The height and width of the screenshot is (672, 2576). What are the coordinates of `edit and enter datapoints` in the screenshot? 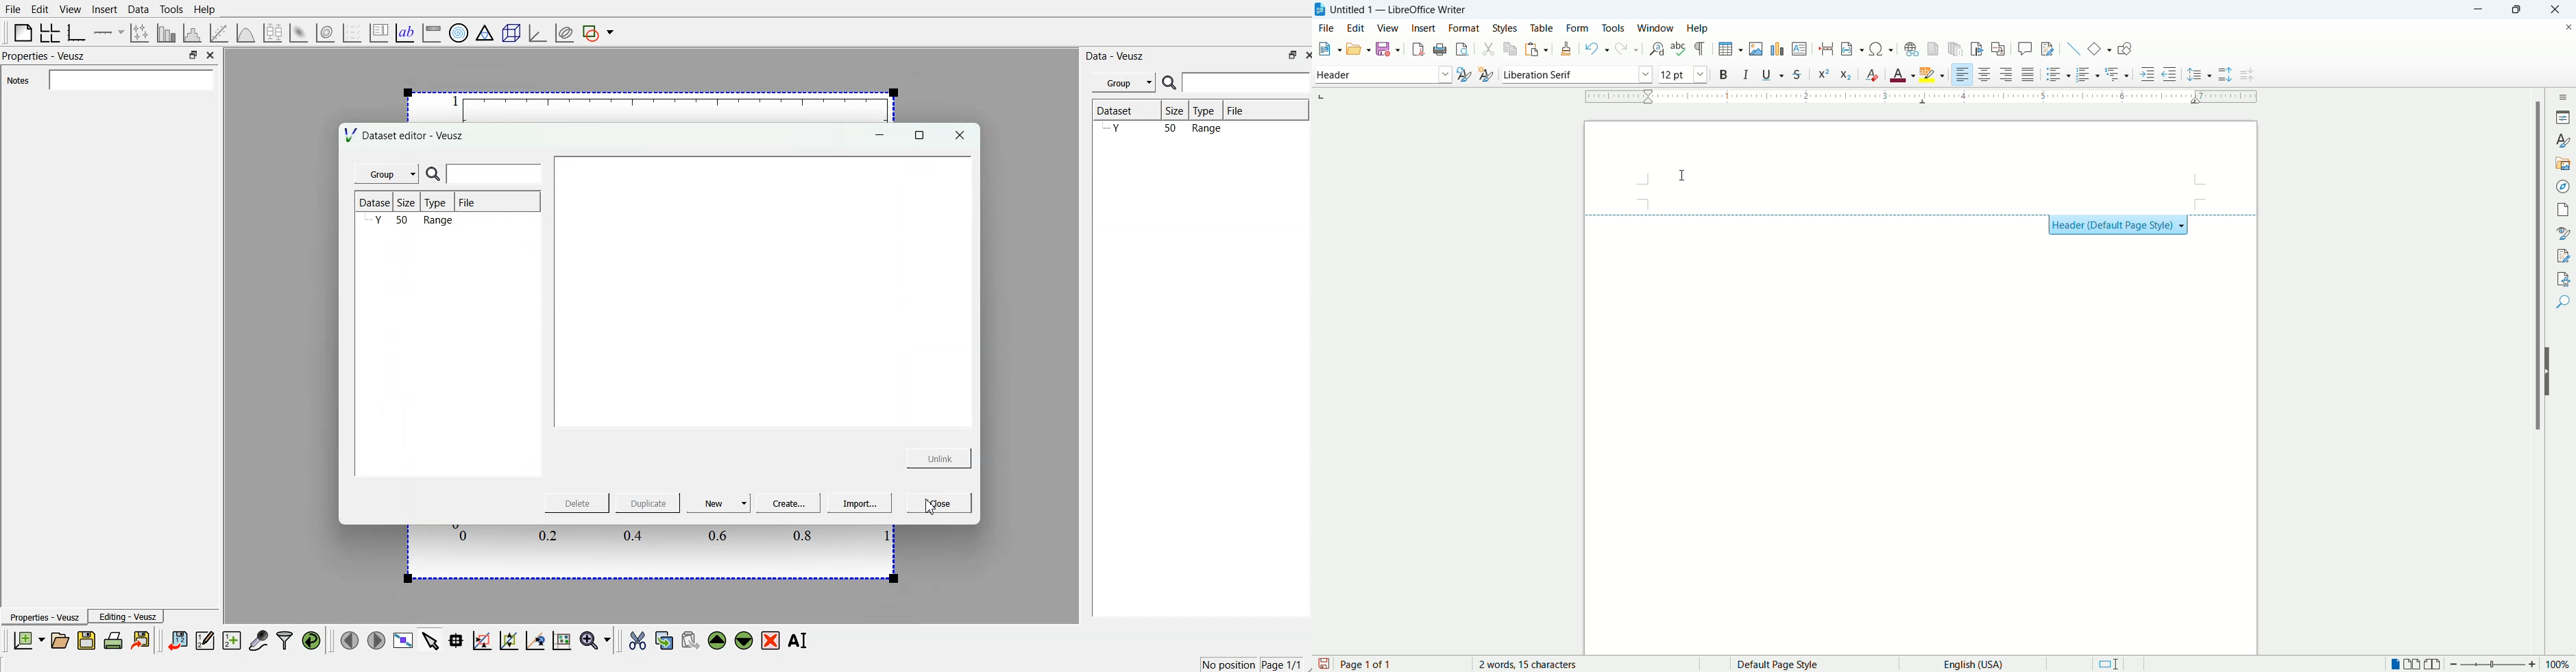 It's located at (206, 641).